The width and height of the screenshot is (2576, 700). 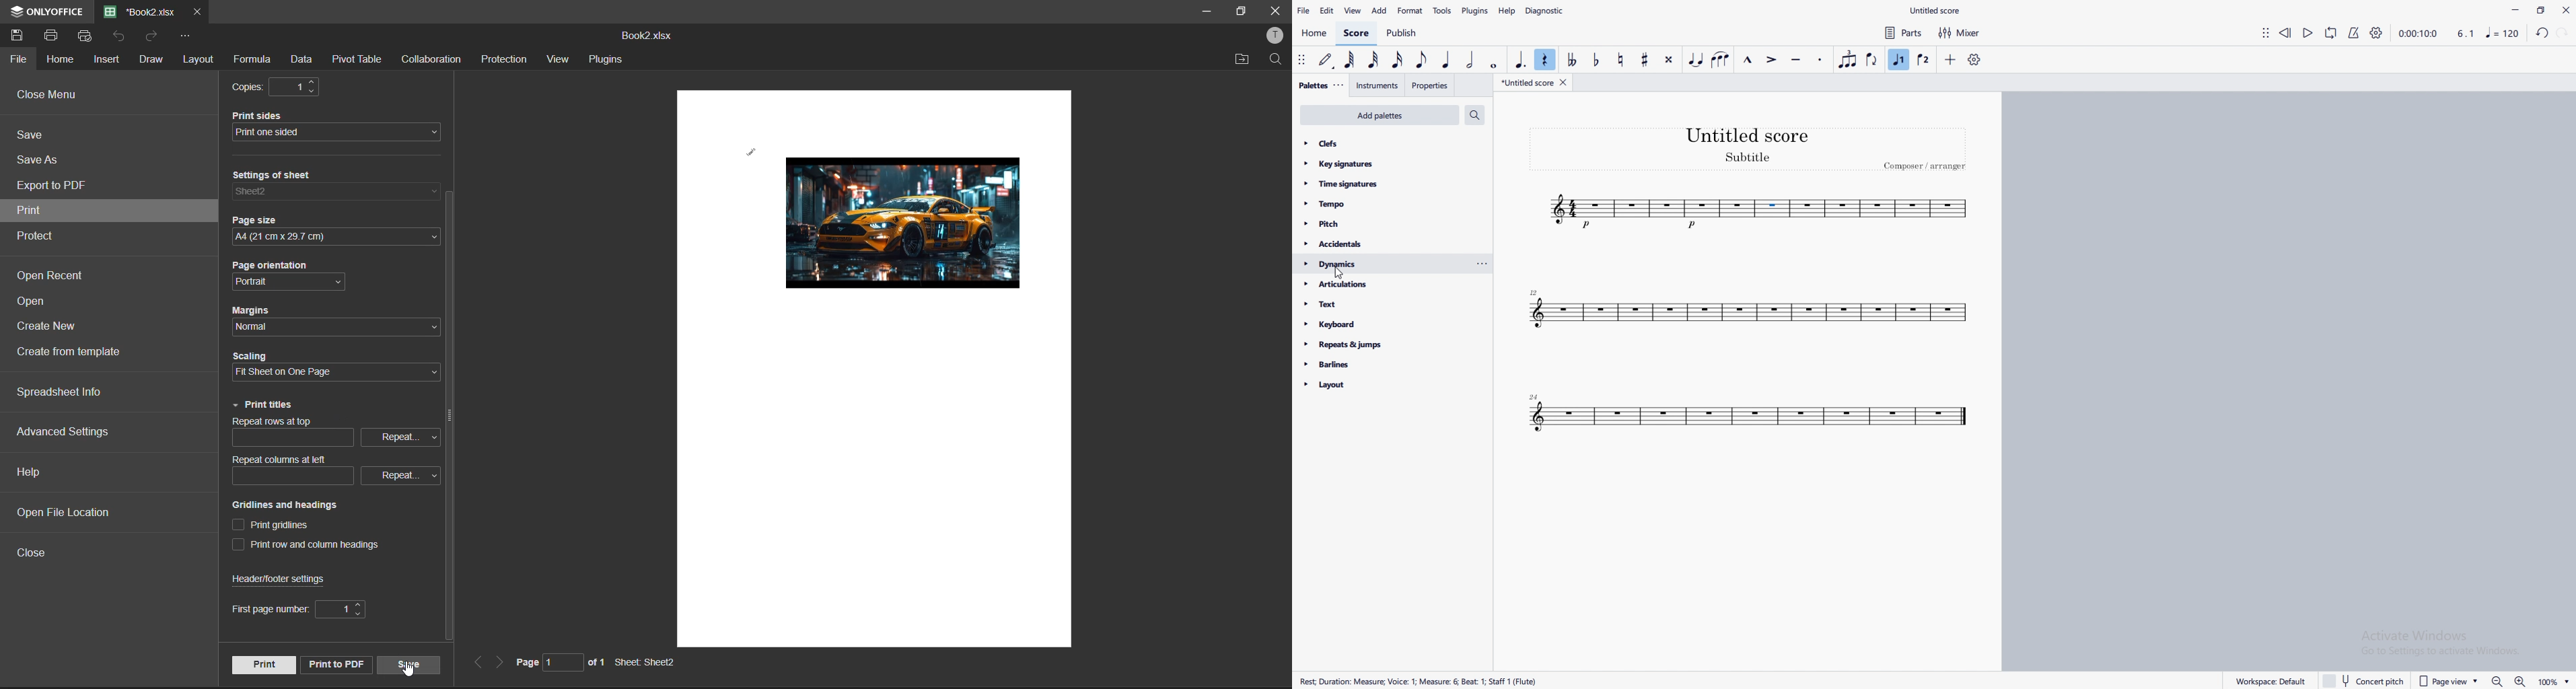 I want to click on half note, so click(x=1472, y=59).